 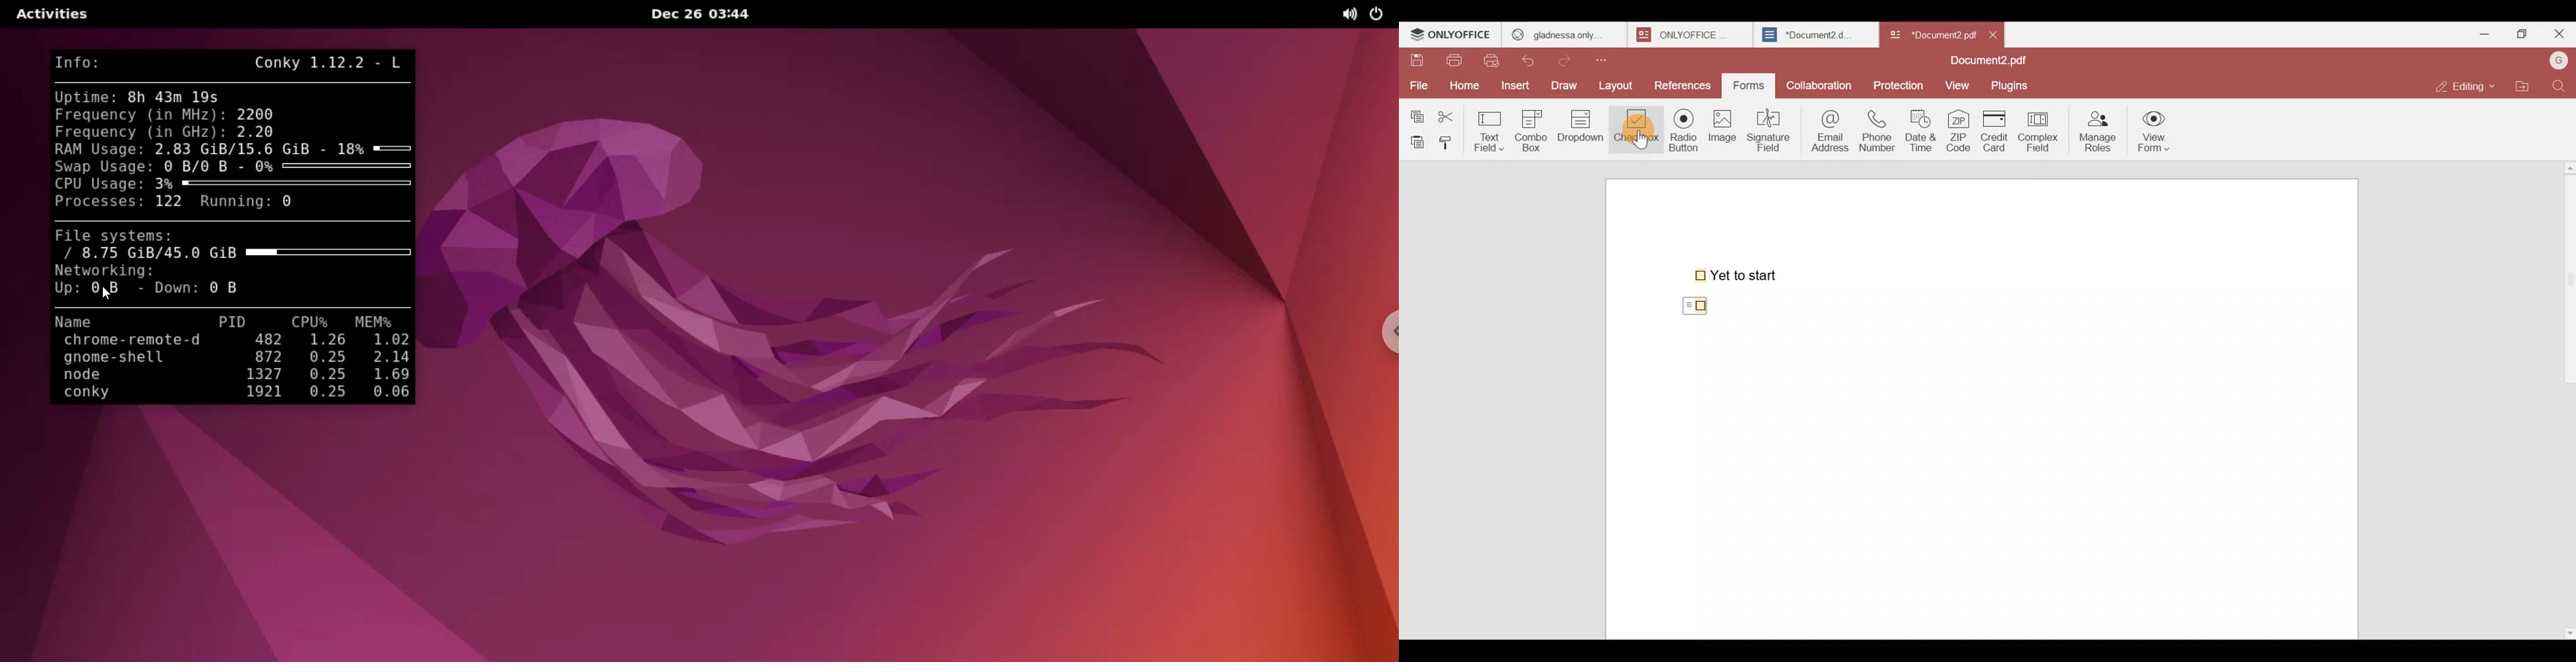 What do you see at coordinates (1491, 127) in the screenshot?
I see `Text field` at bounding box center [1491, 127].